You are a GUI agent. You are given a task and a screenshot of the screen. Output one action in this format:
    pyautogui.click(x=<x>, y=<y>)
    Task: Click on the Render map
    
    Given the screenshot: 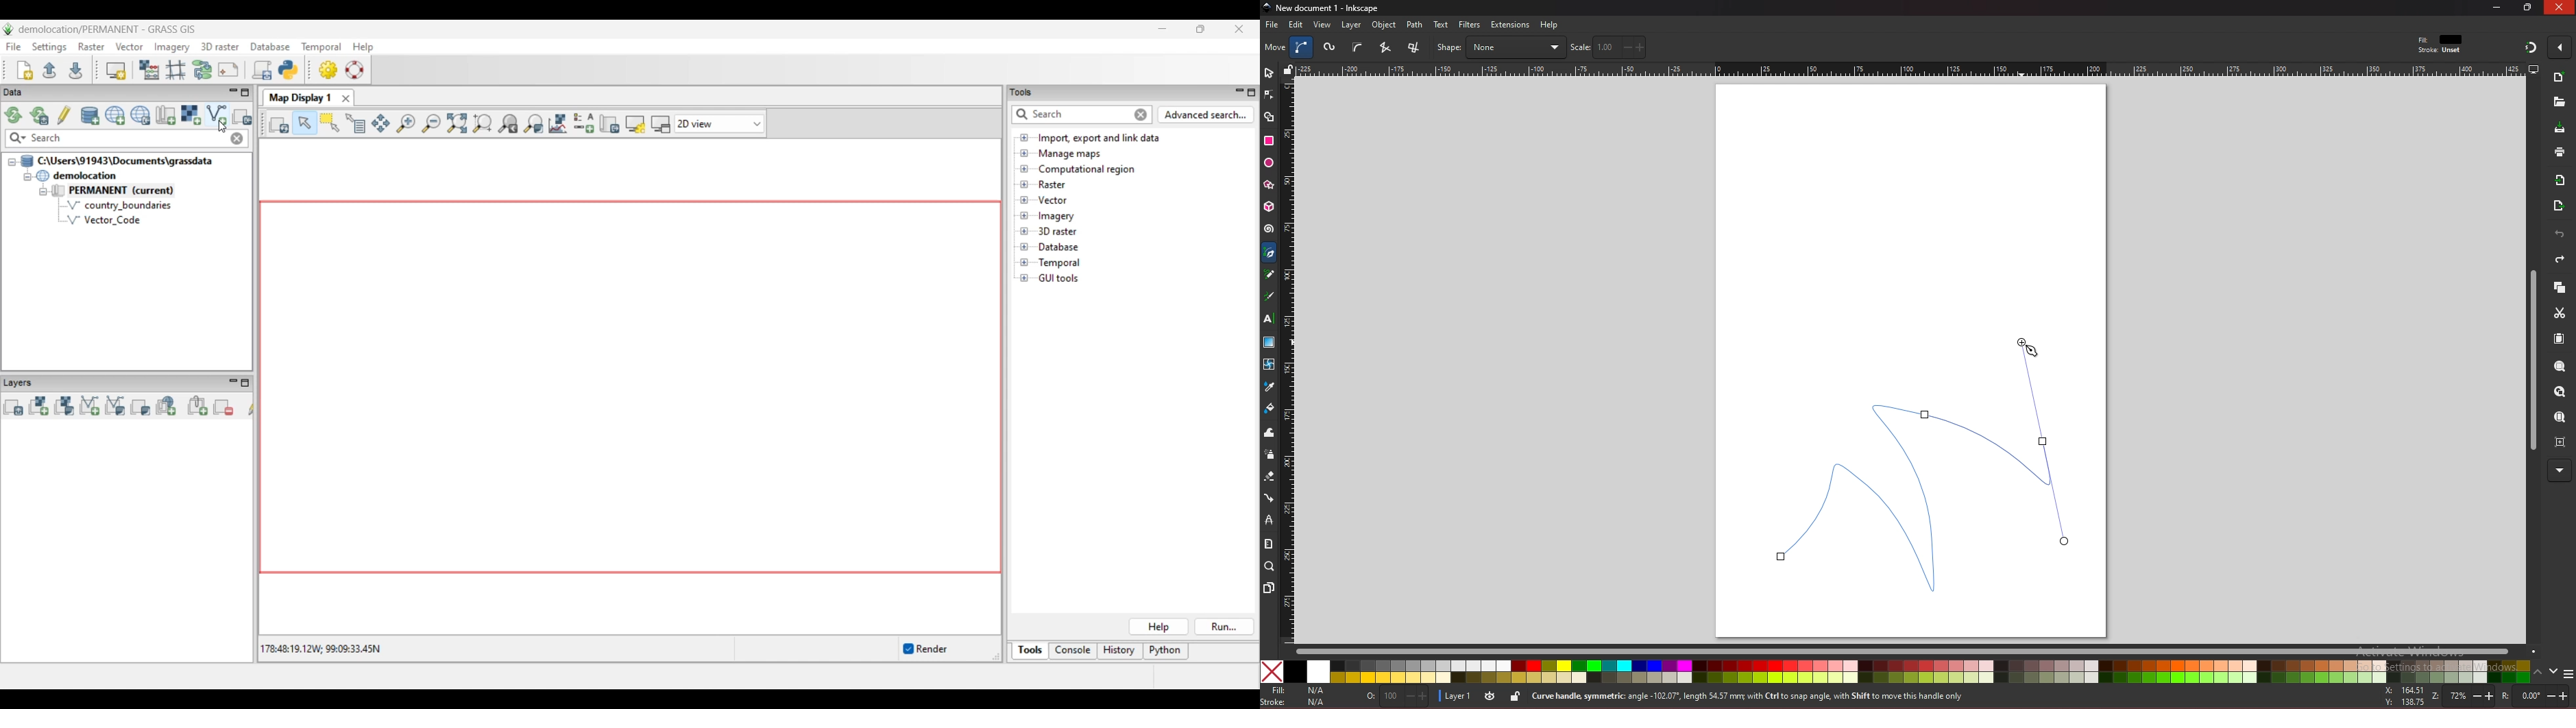 What is the action you would take?
    pyautogui.click(x=278, y=124)
    